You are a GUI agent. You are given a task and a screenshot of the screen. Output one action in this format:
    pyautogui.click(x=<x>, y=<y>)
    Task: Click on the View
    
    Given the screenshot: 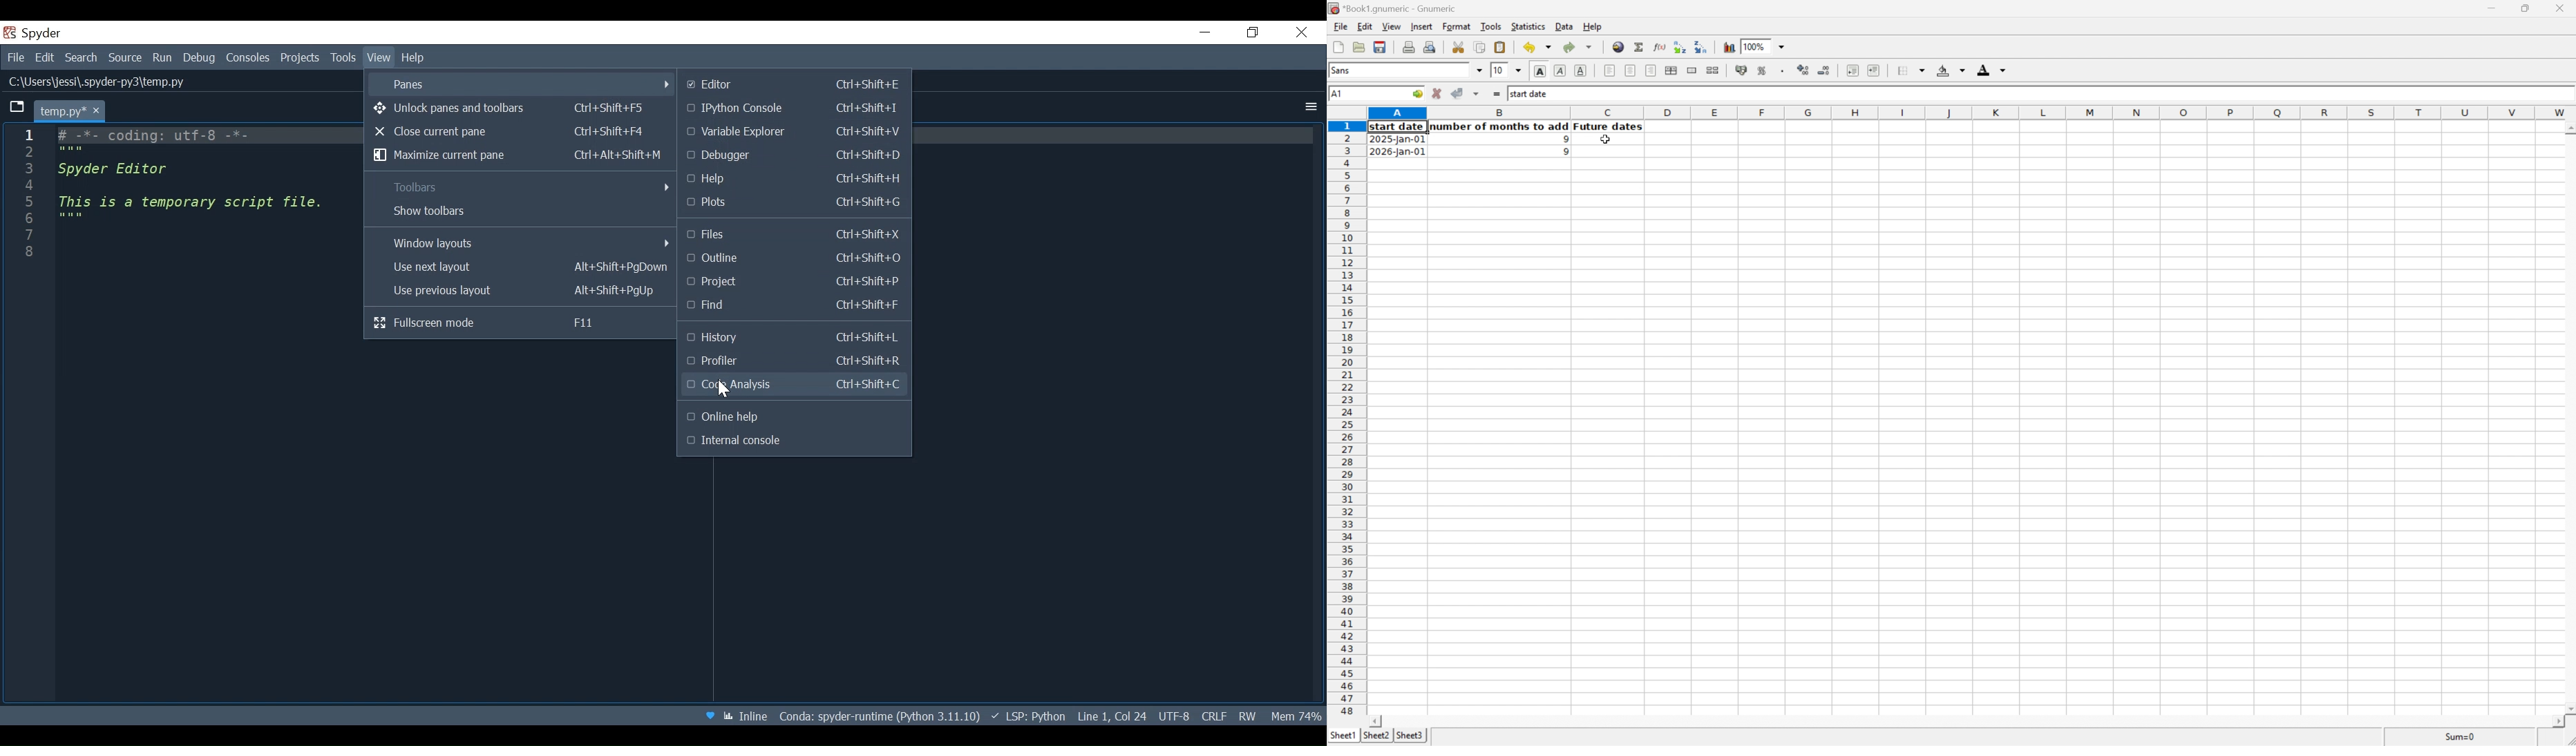 What is the action you would take?
    pyautogui.click(x=379, y=57)
    